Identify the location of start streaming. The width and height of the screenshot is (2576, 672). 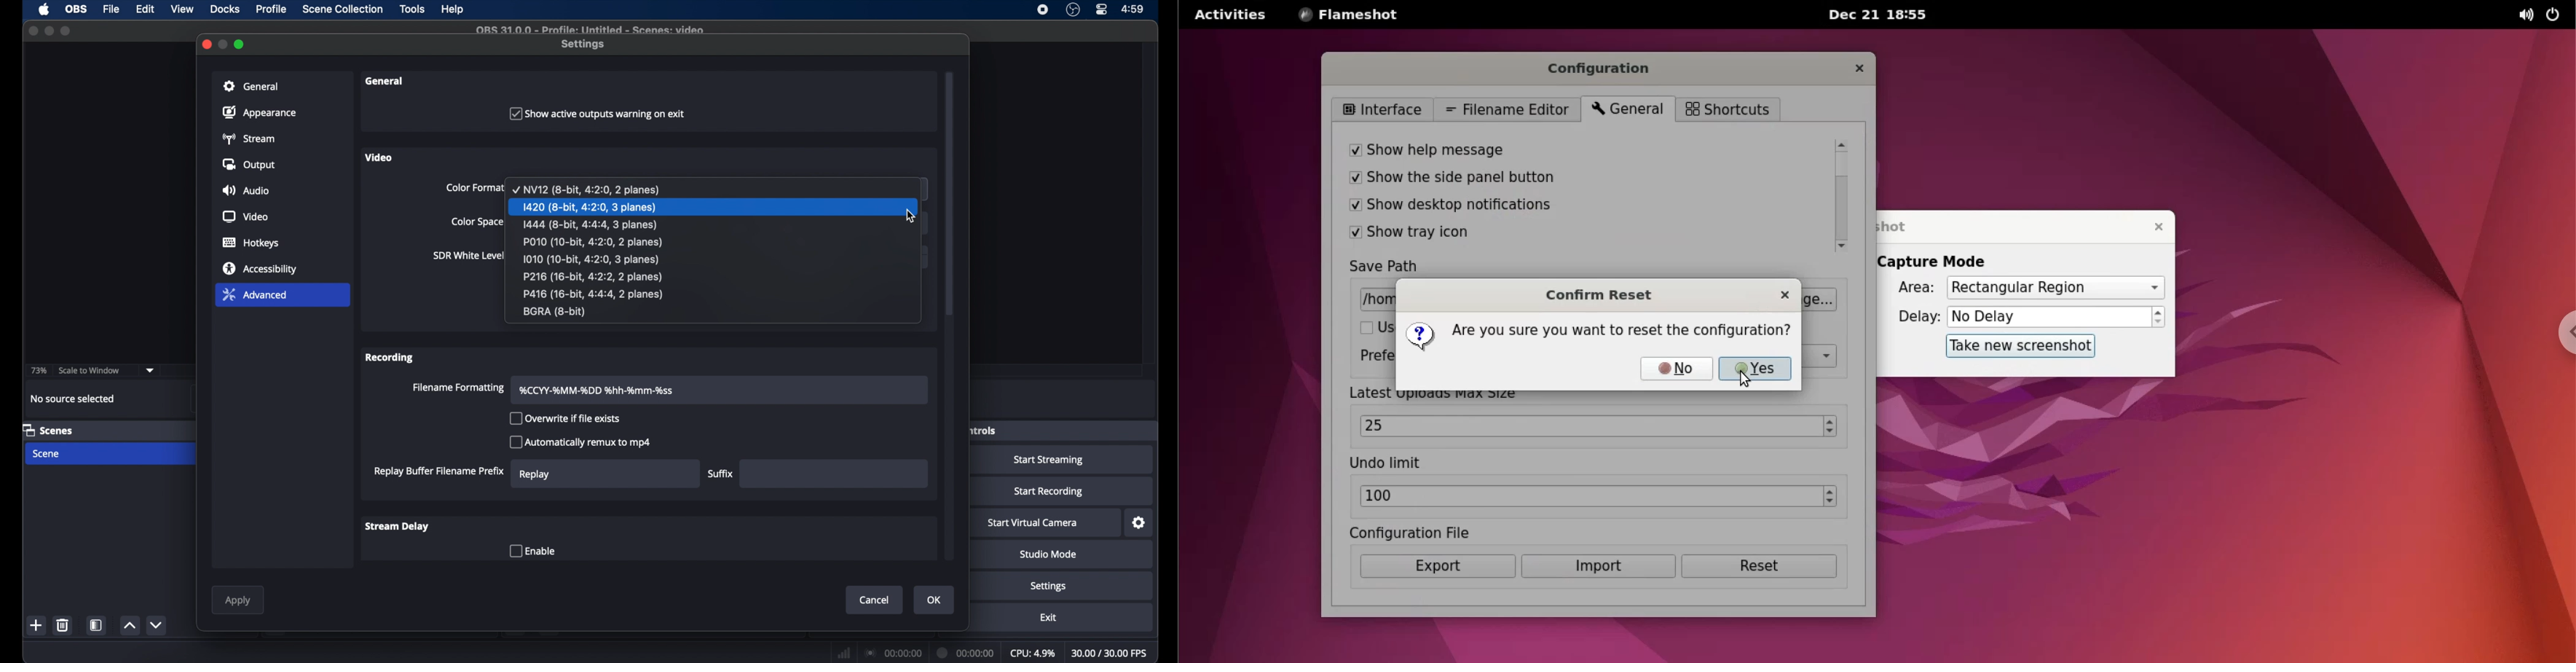
(1049, 461).